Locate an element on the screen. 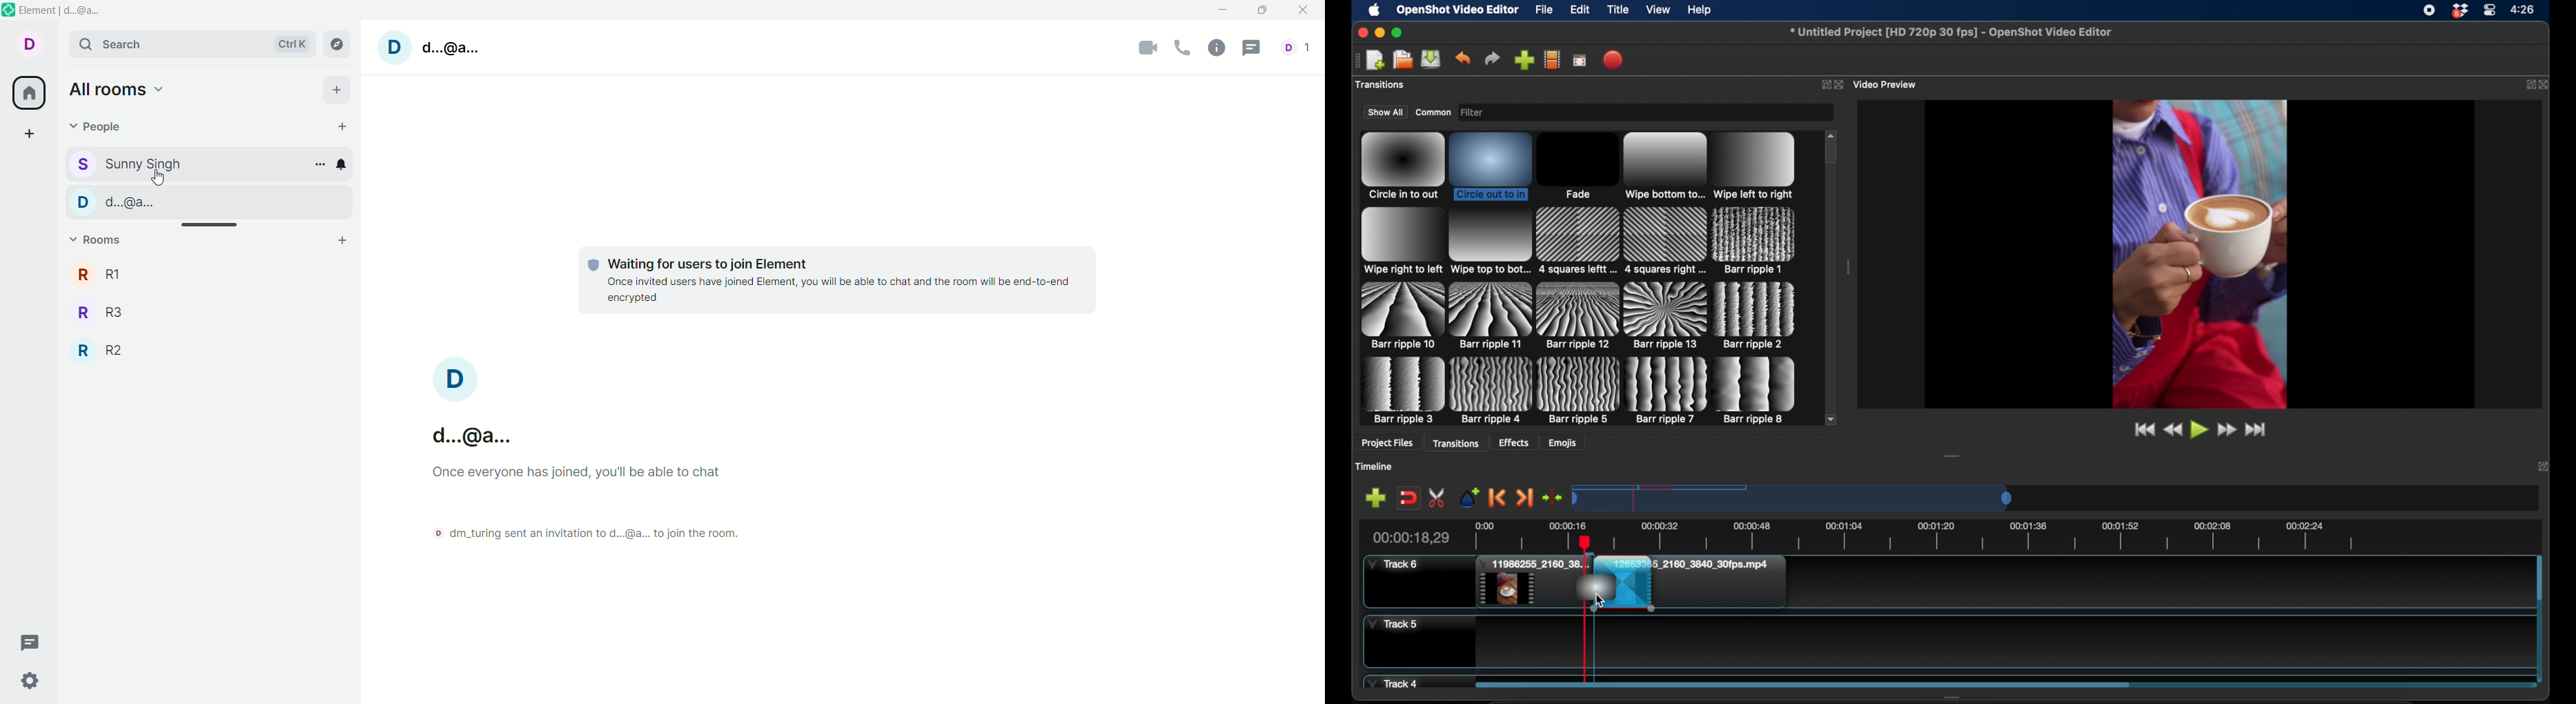  full screen is located at coordinates (1580, 59).